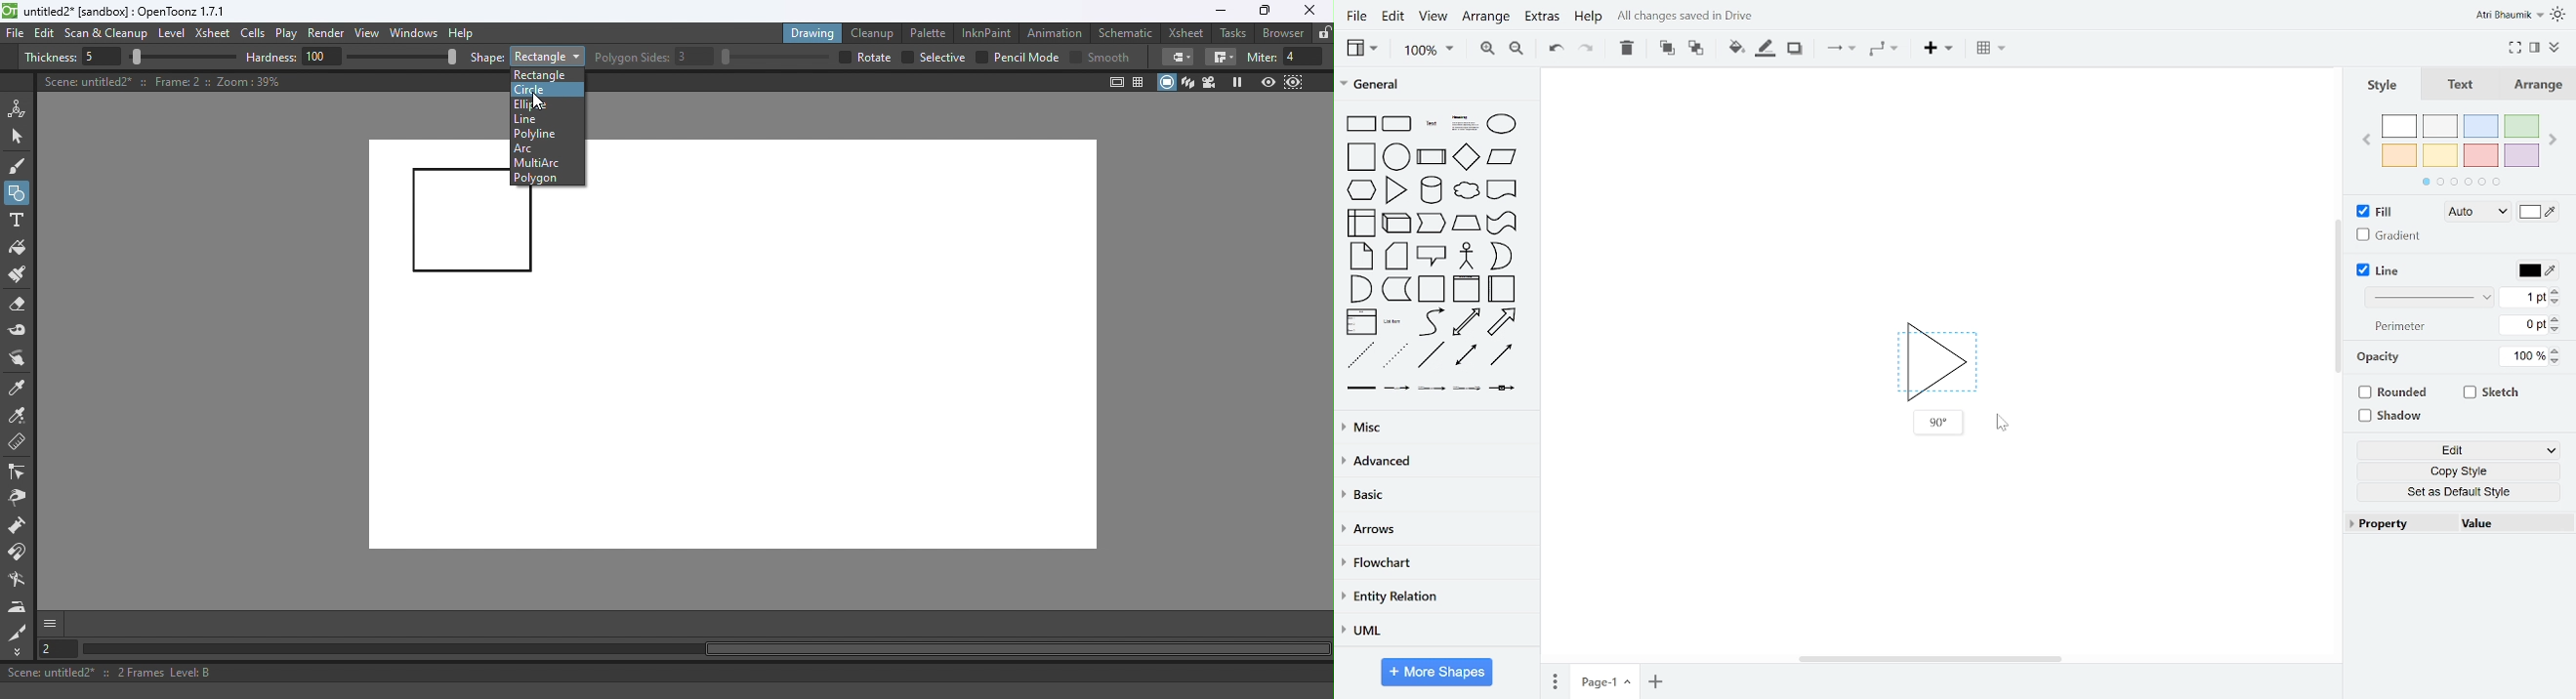 Image resolution: width=2576 pixels, height=700 pixels. Describe the element at coordinates (1360, 390) in the screenshot. I see `link` at that location.